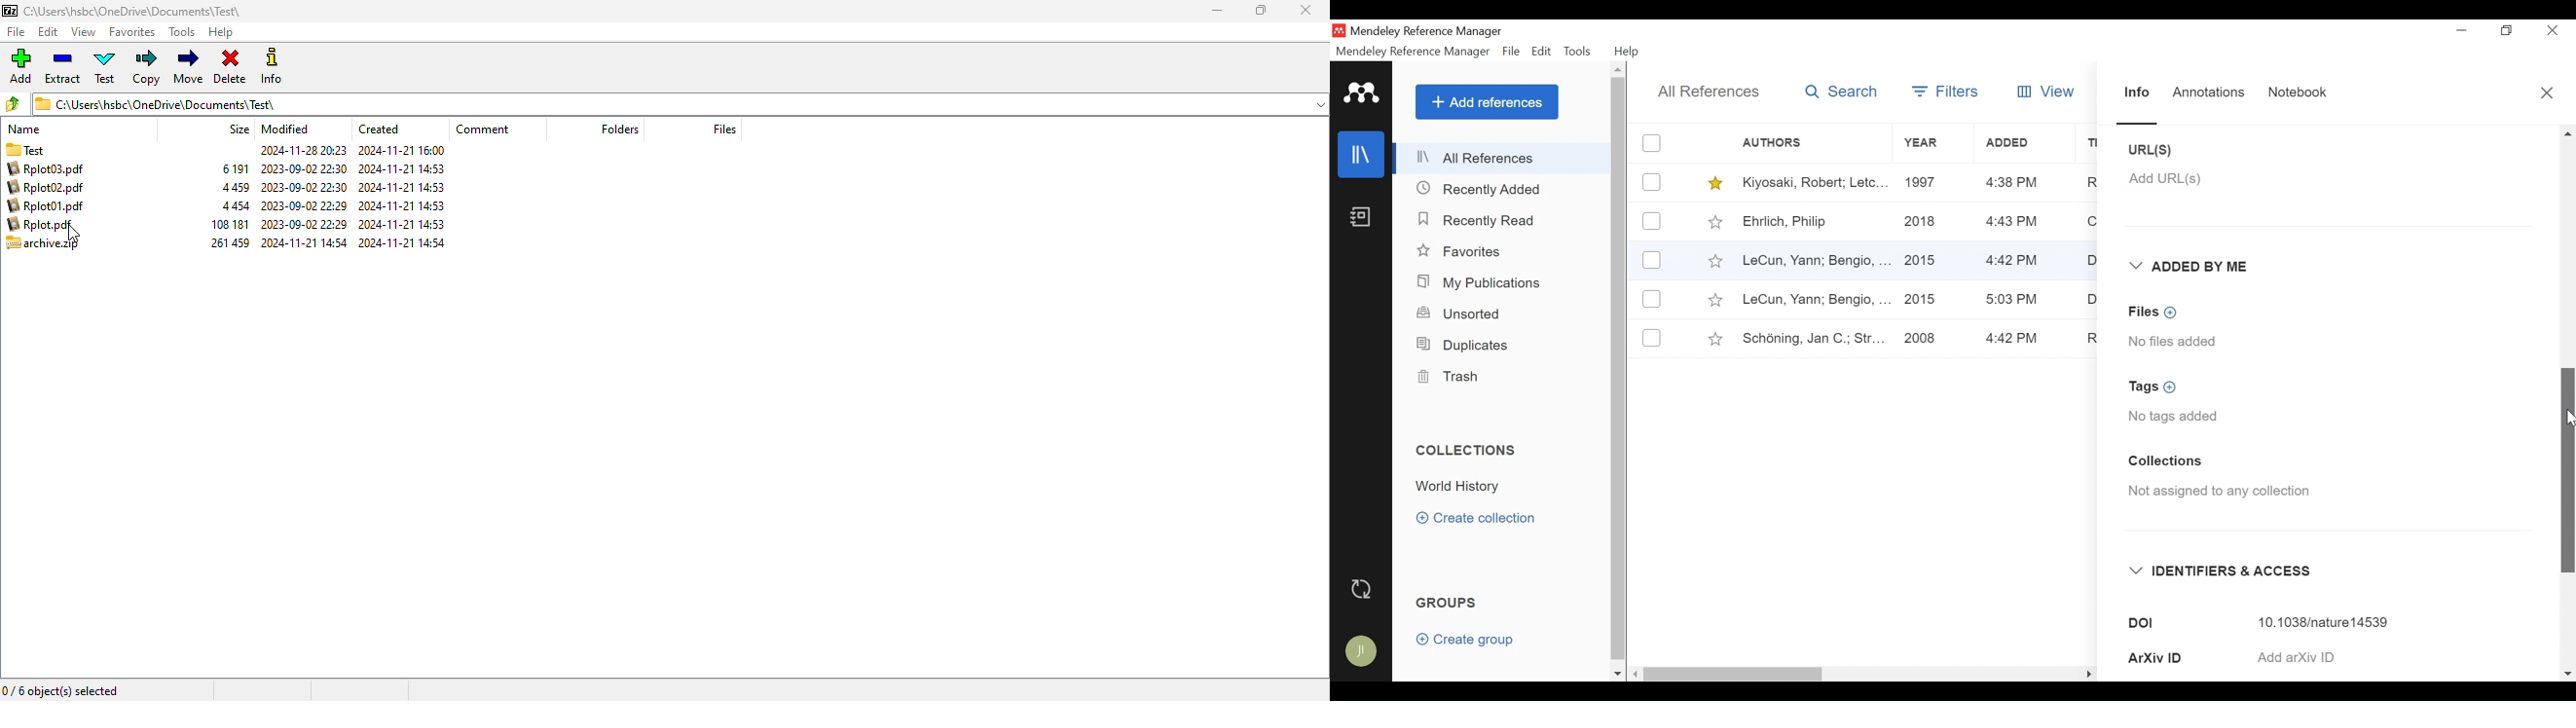  I want to click on (un)select, so click(1652, 338).